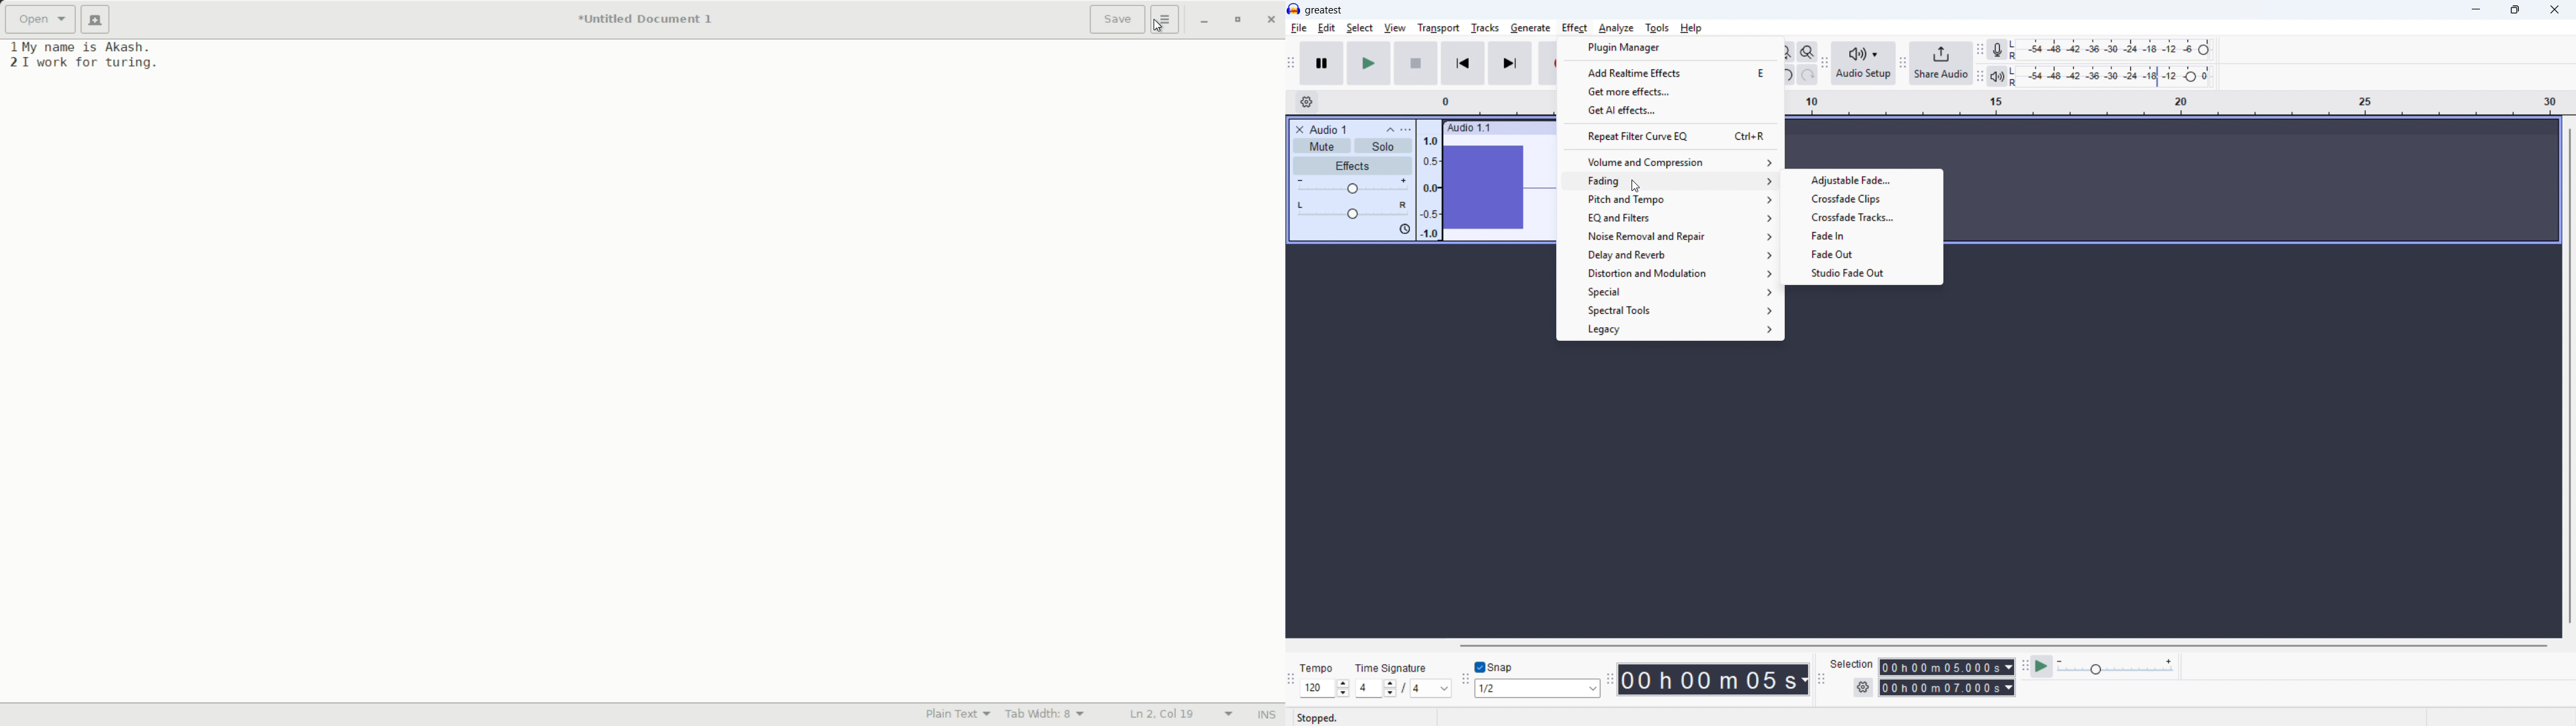 The image size is (2576, 728). Describe the element at coordinates (1670, 91) in the screenshot. I see `Get more effects ` at that location.